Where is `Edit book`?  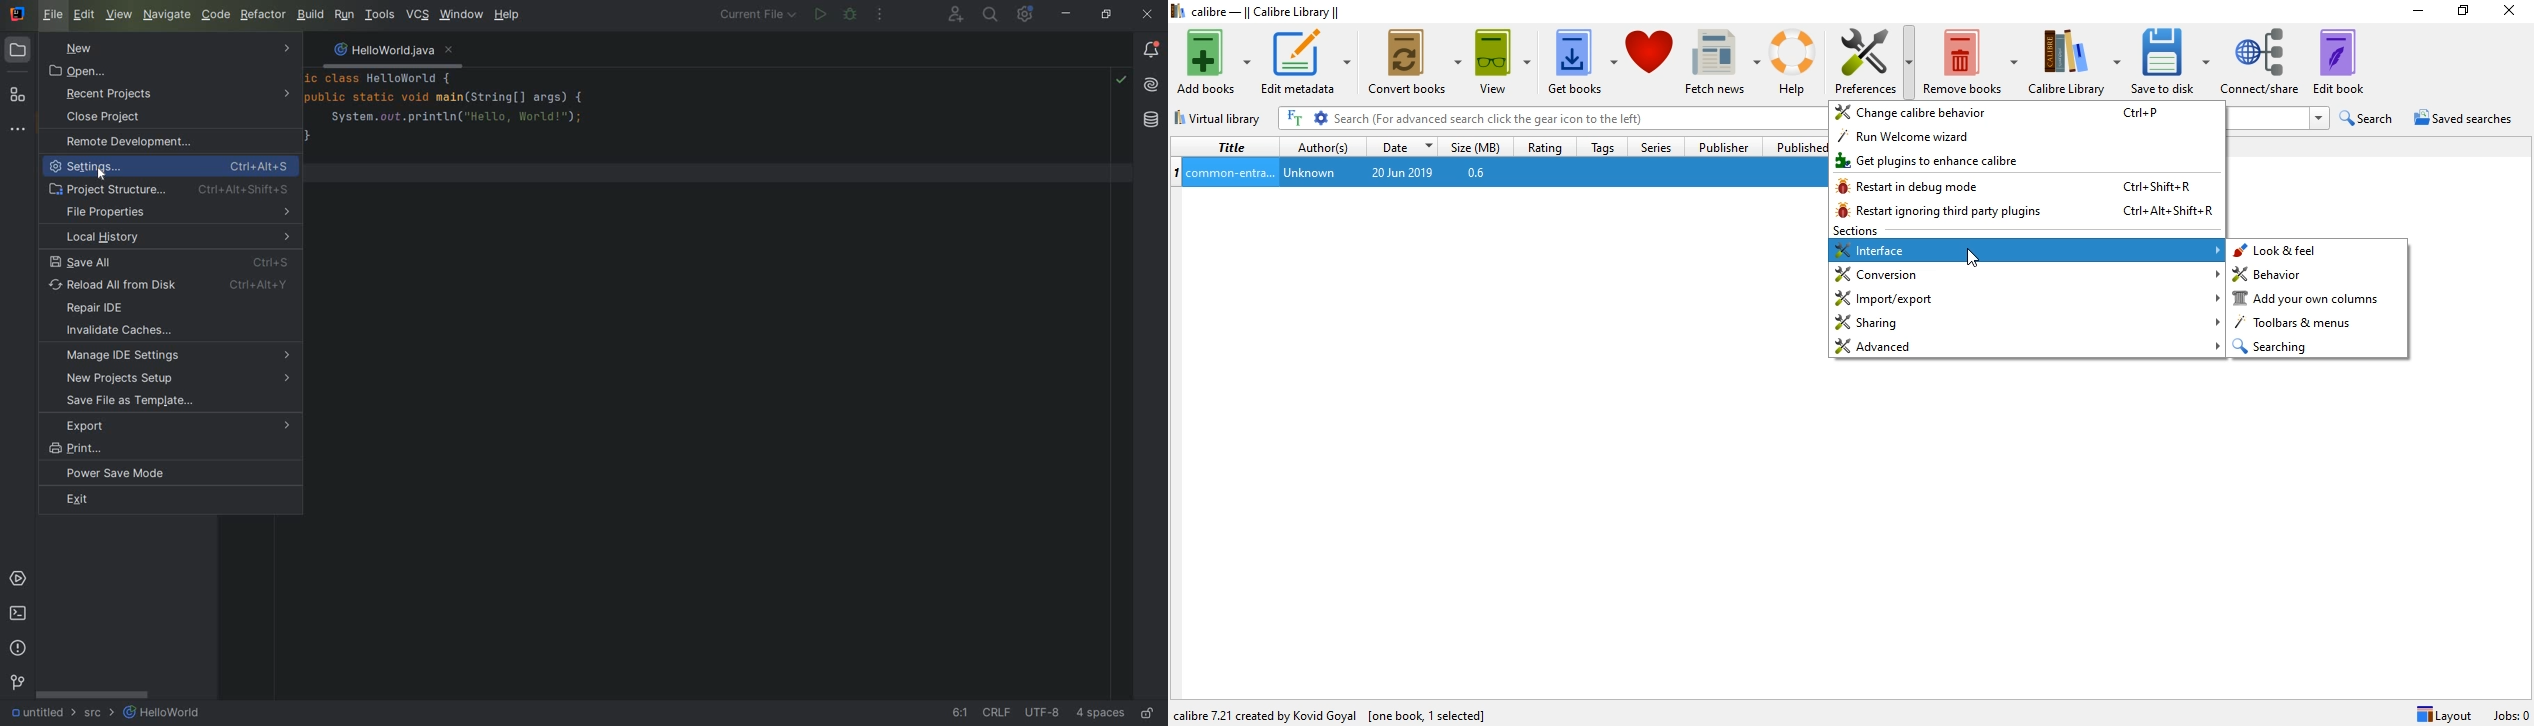 Edit book is located at coordinates (2348, 61).